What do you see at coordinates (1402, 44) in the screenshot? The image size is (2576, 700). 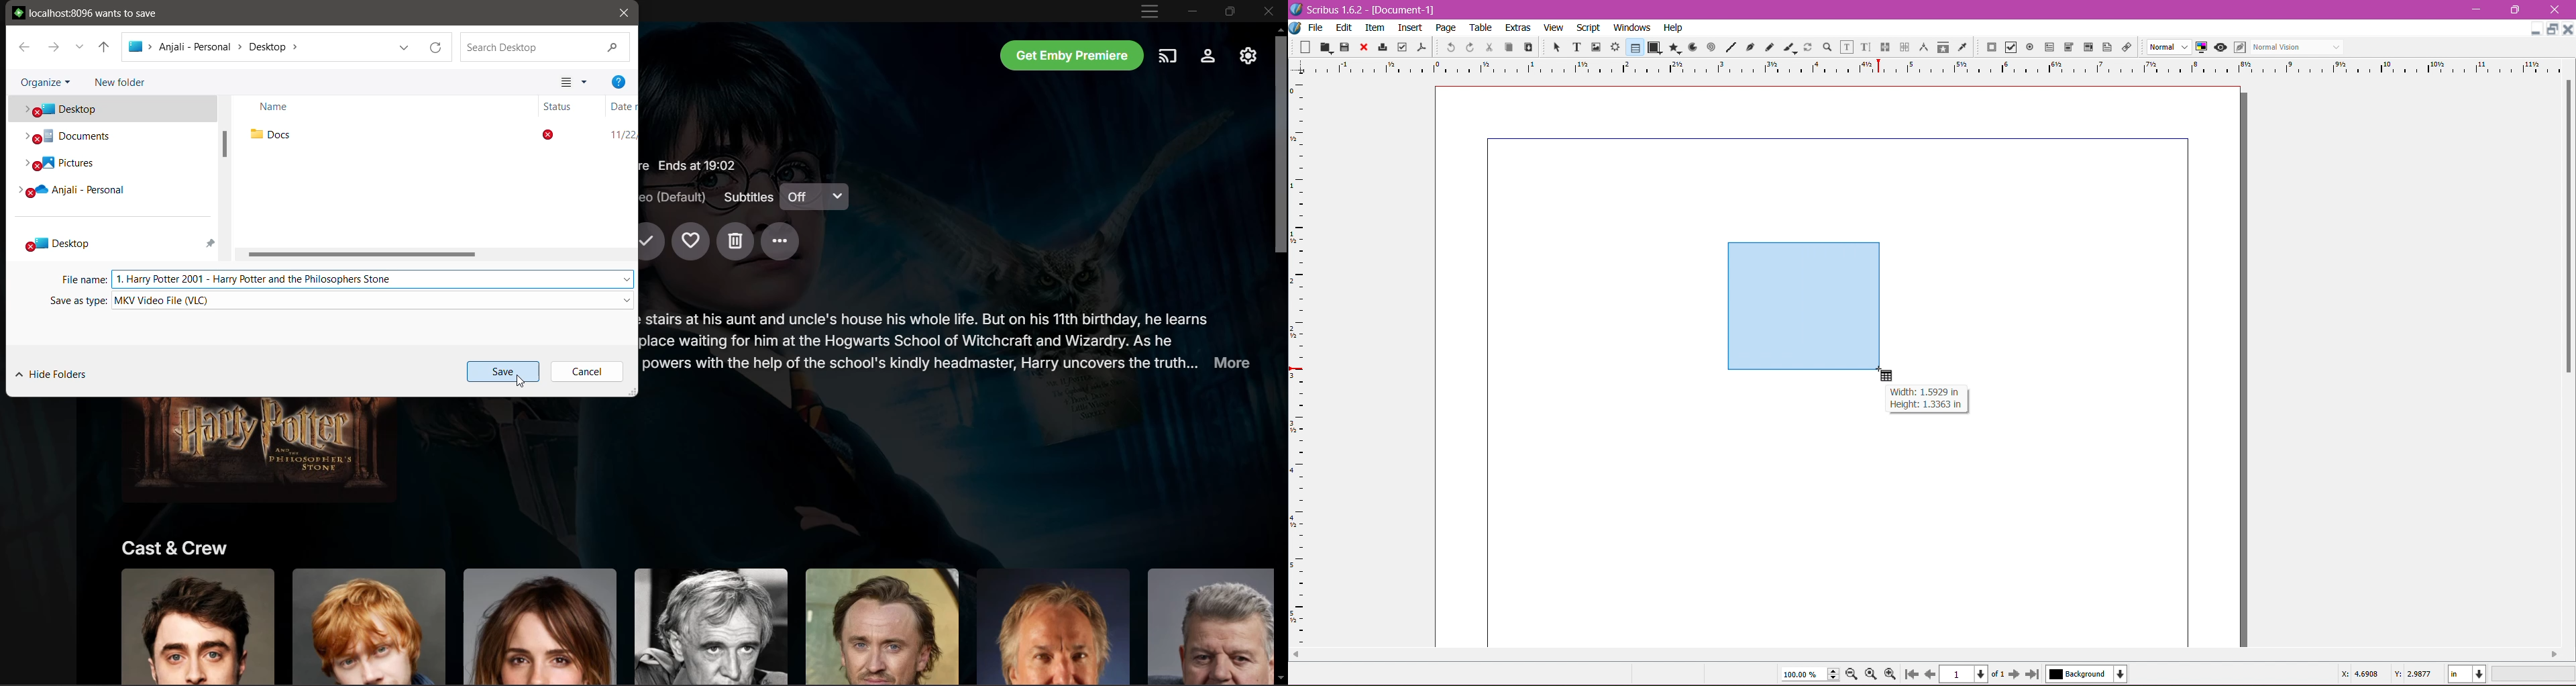 I see `Preflight Verifier` at bounding box center [1402, 44].